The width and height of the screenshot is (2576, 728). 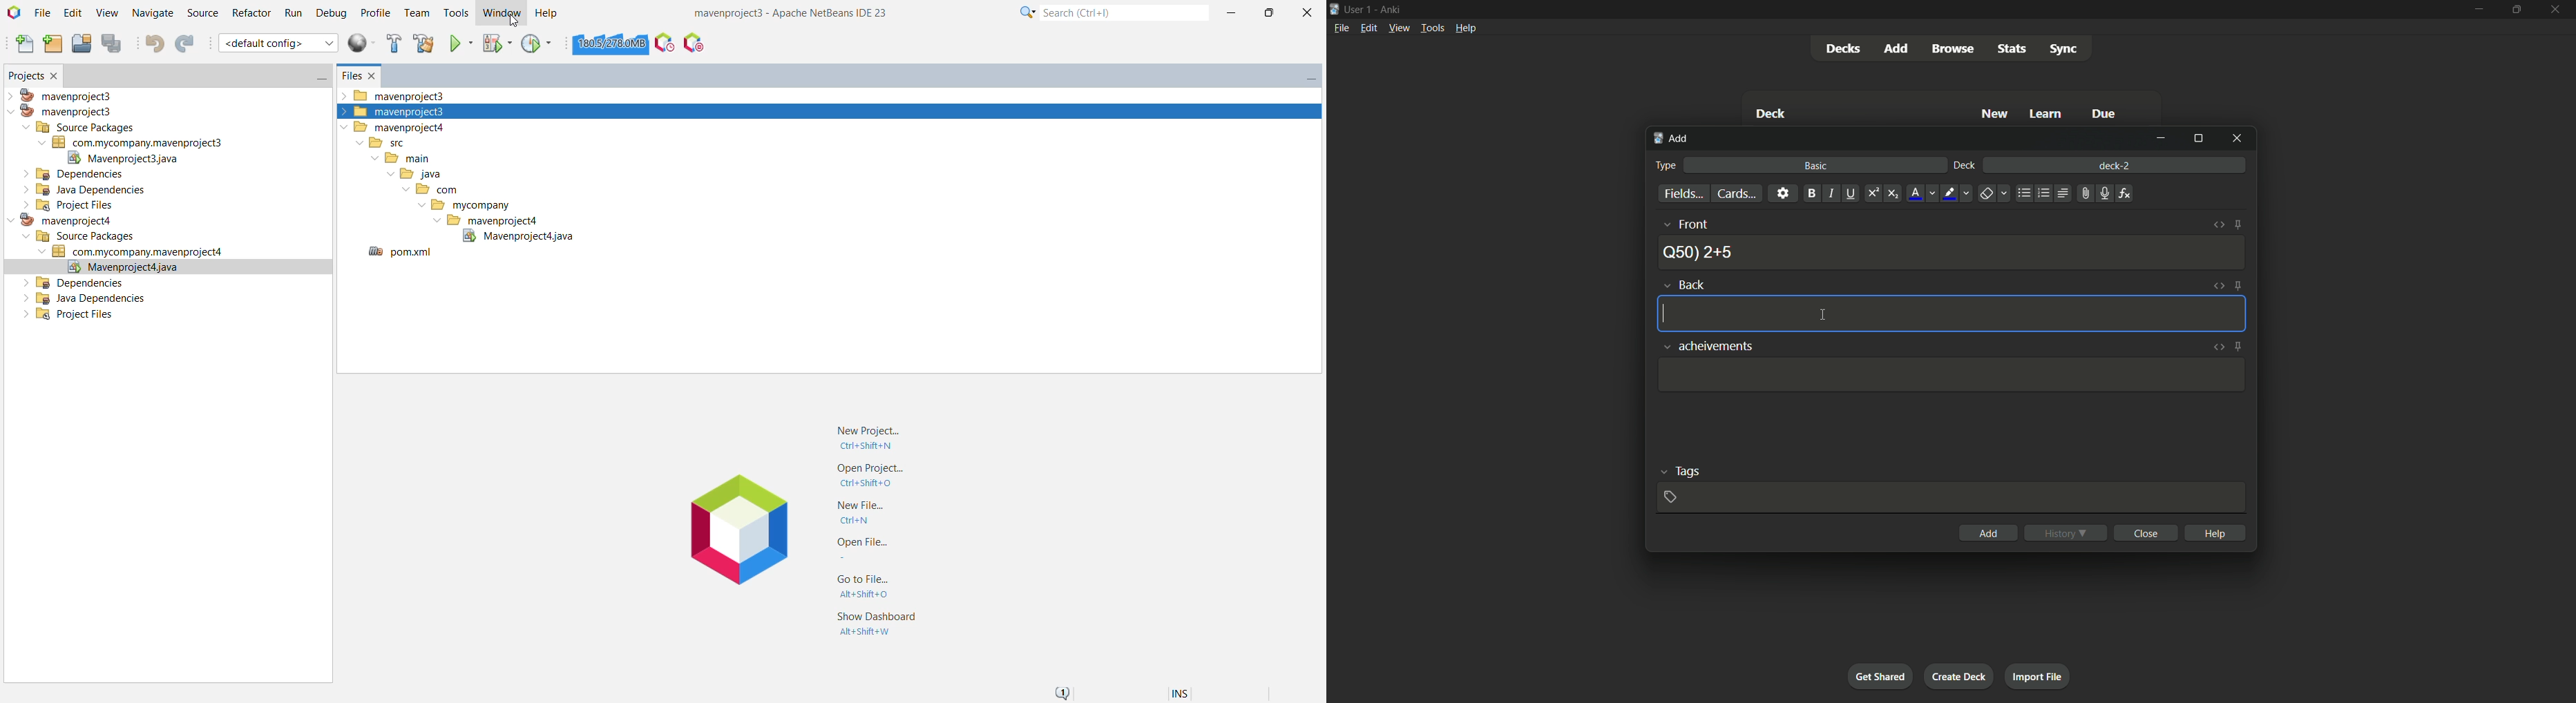 I want to click on stats, so click(x=2015, y=49).